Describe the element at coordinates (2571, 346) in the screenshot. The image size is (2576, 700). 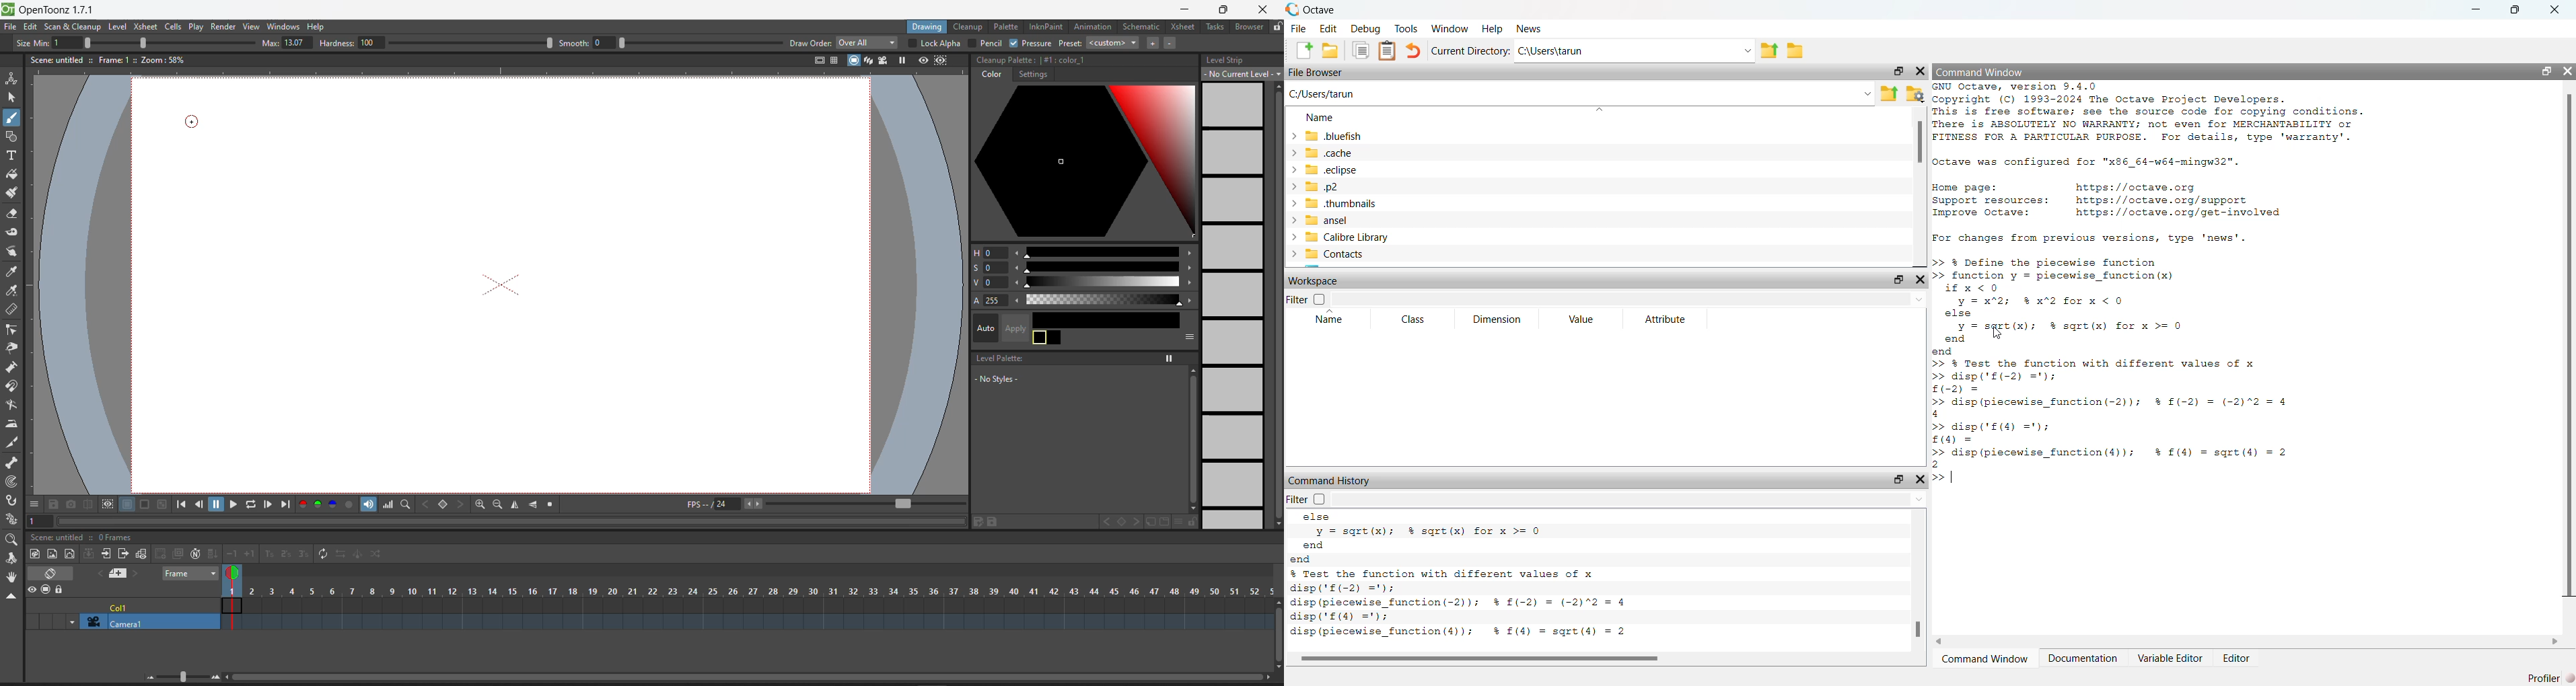
I see `Scrollbar` at that location.